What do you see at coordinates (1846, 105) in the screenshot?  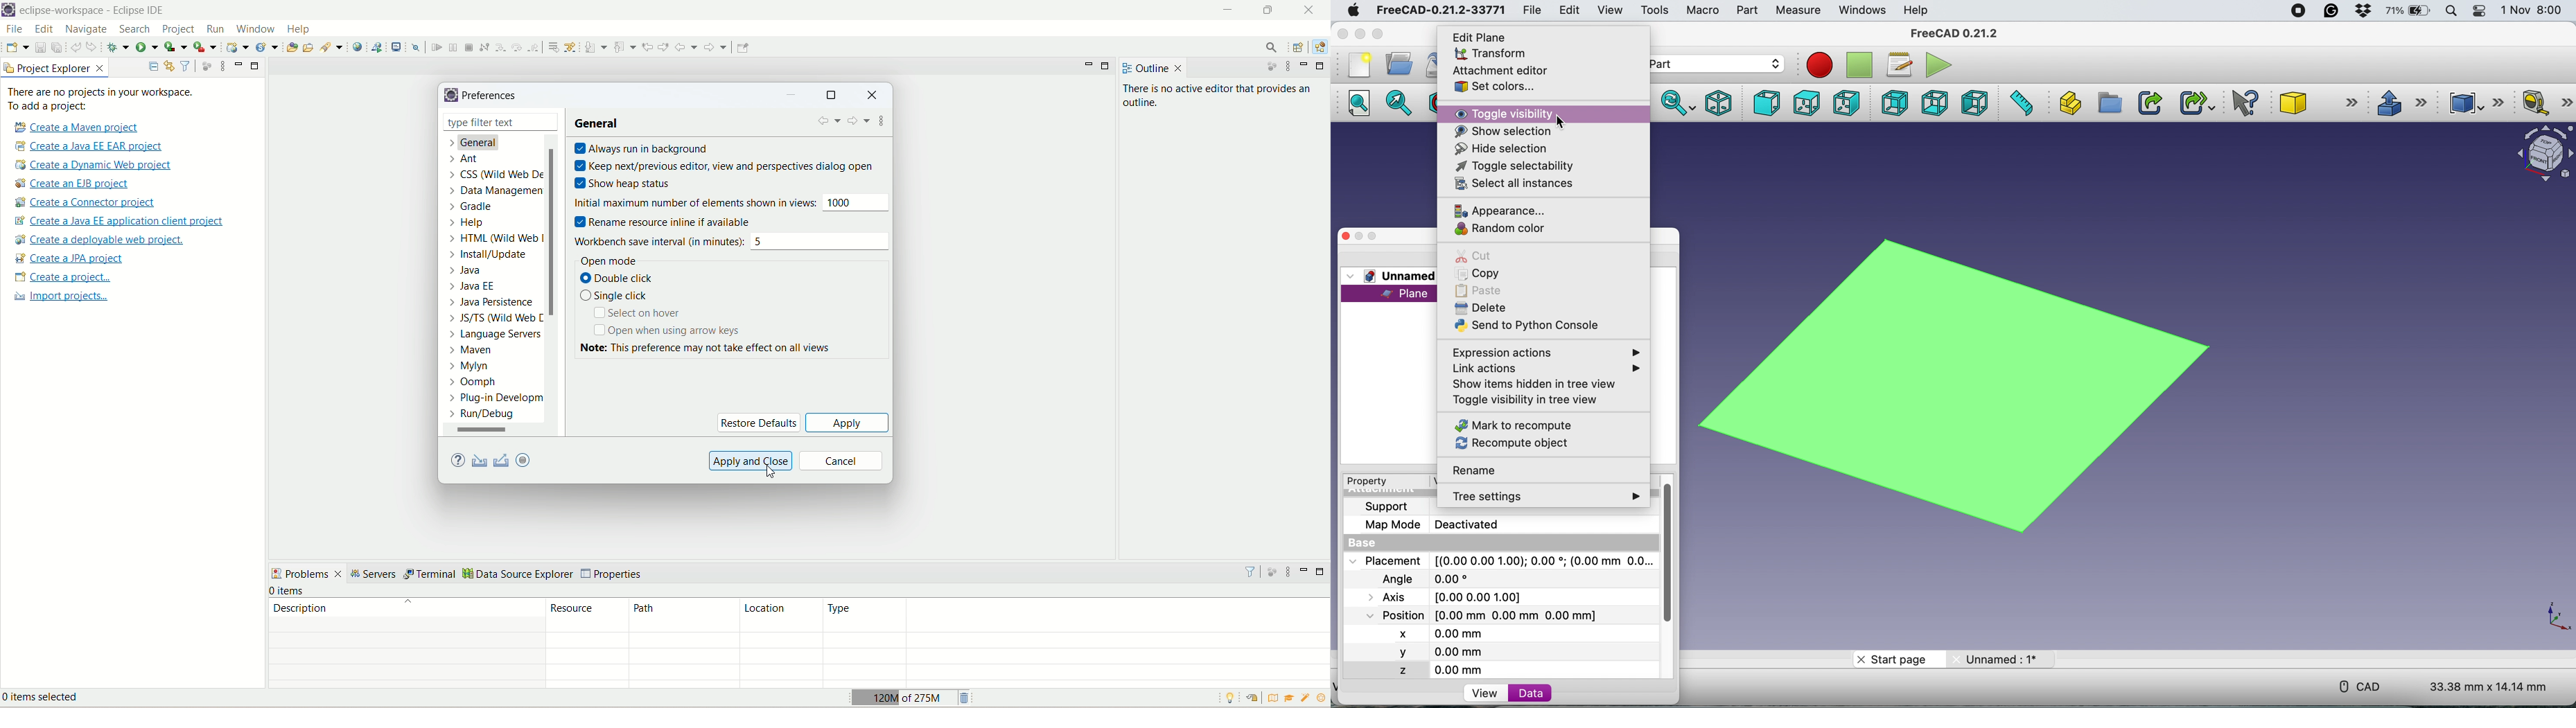 I see `right` at bounding box center [1846, 105].